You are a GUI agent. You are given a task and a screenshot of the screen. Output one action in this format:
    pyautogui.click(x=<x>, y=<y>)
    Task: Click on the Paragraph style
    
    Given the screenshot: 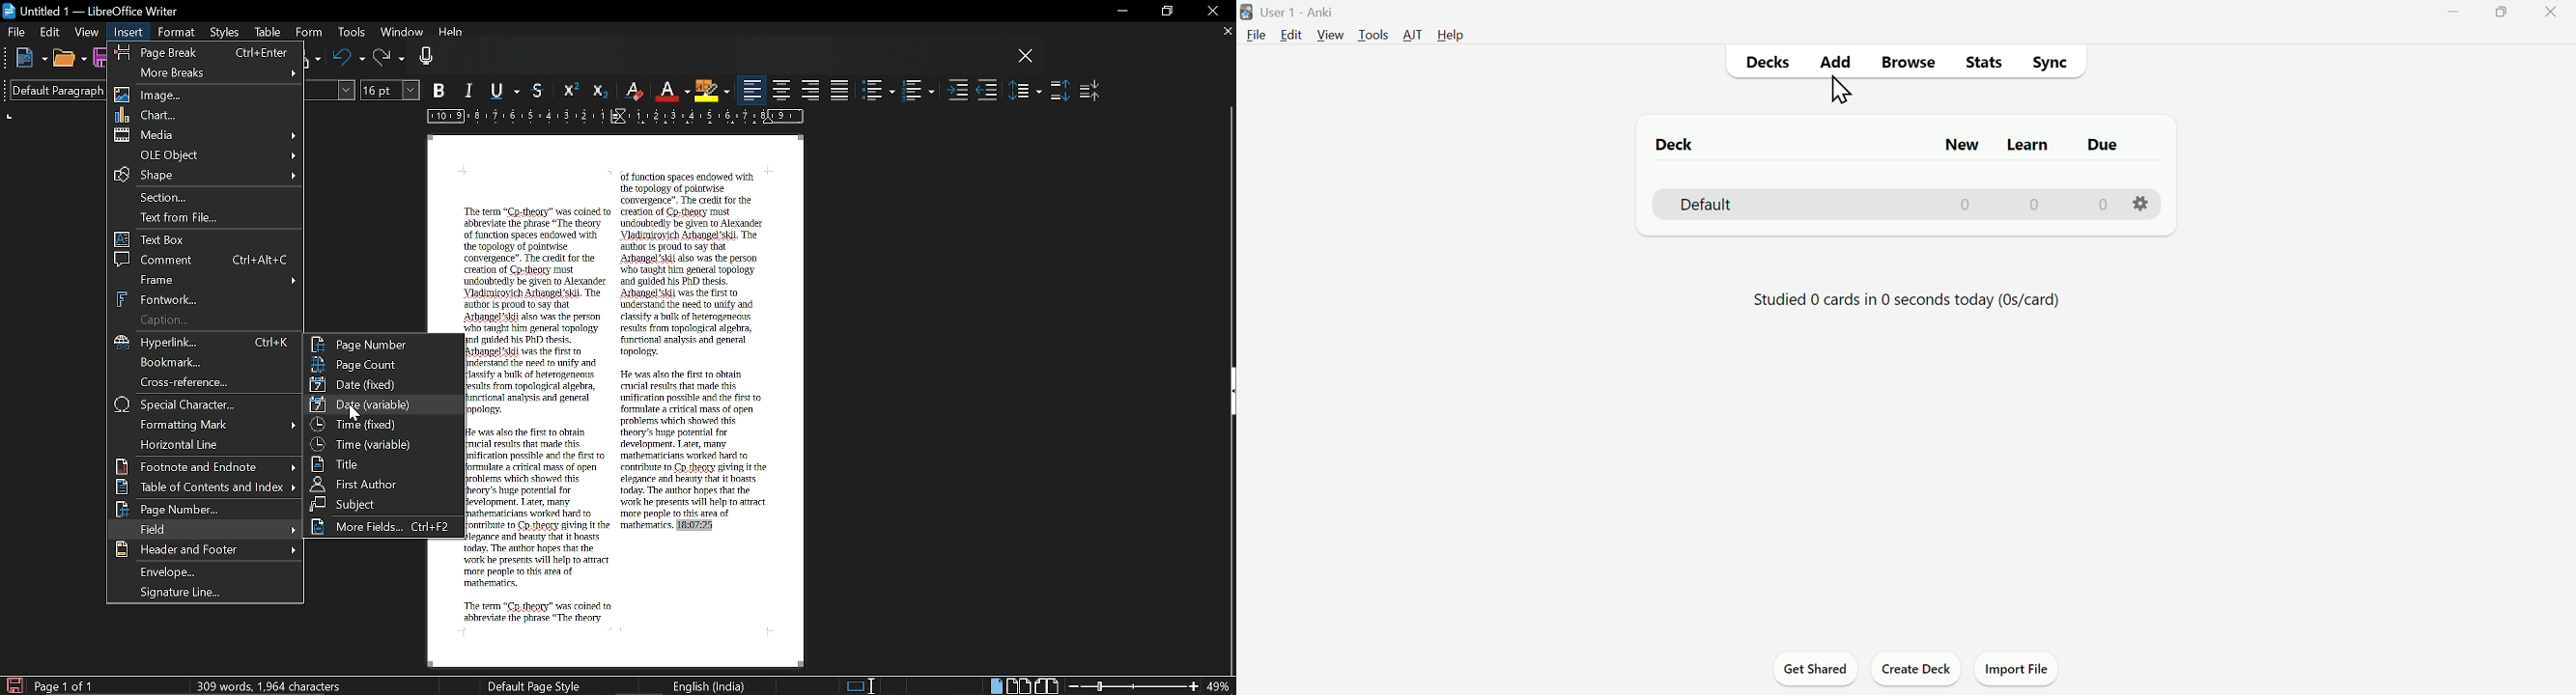 What is the action you would take?
    pyautogui.click(x=51, y=90)
    